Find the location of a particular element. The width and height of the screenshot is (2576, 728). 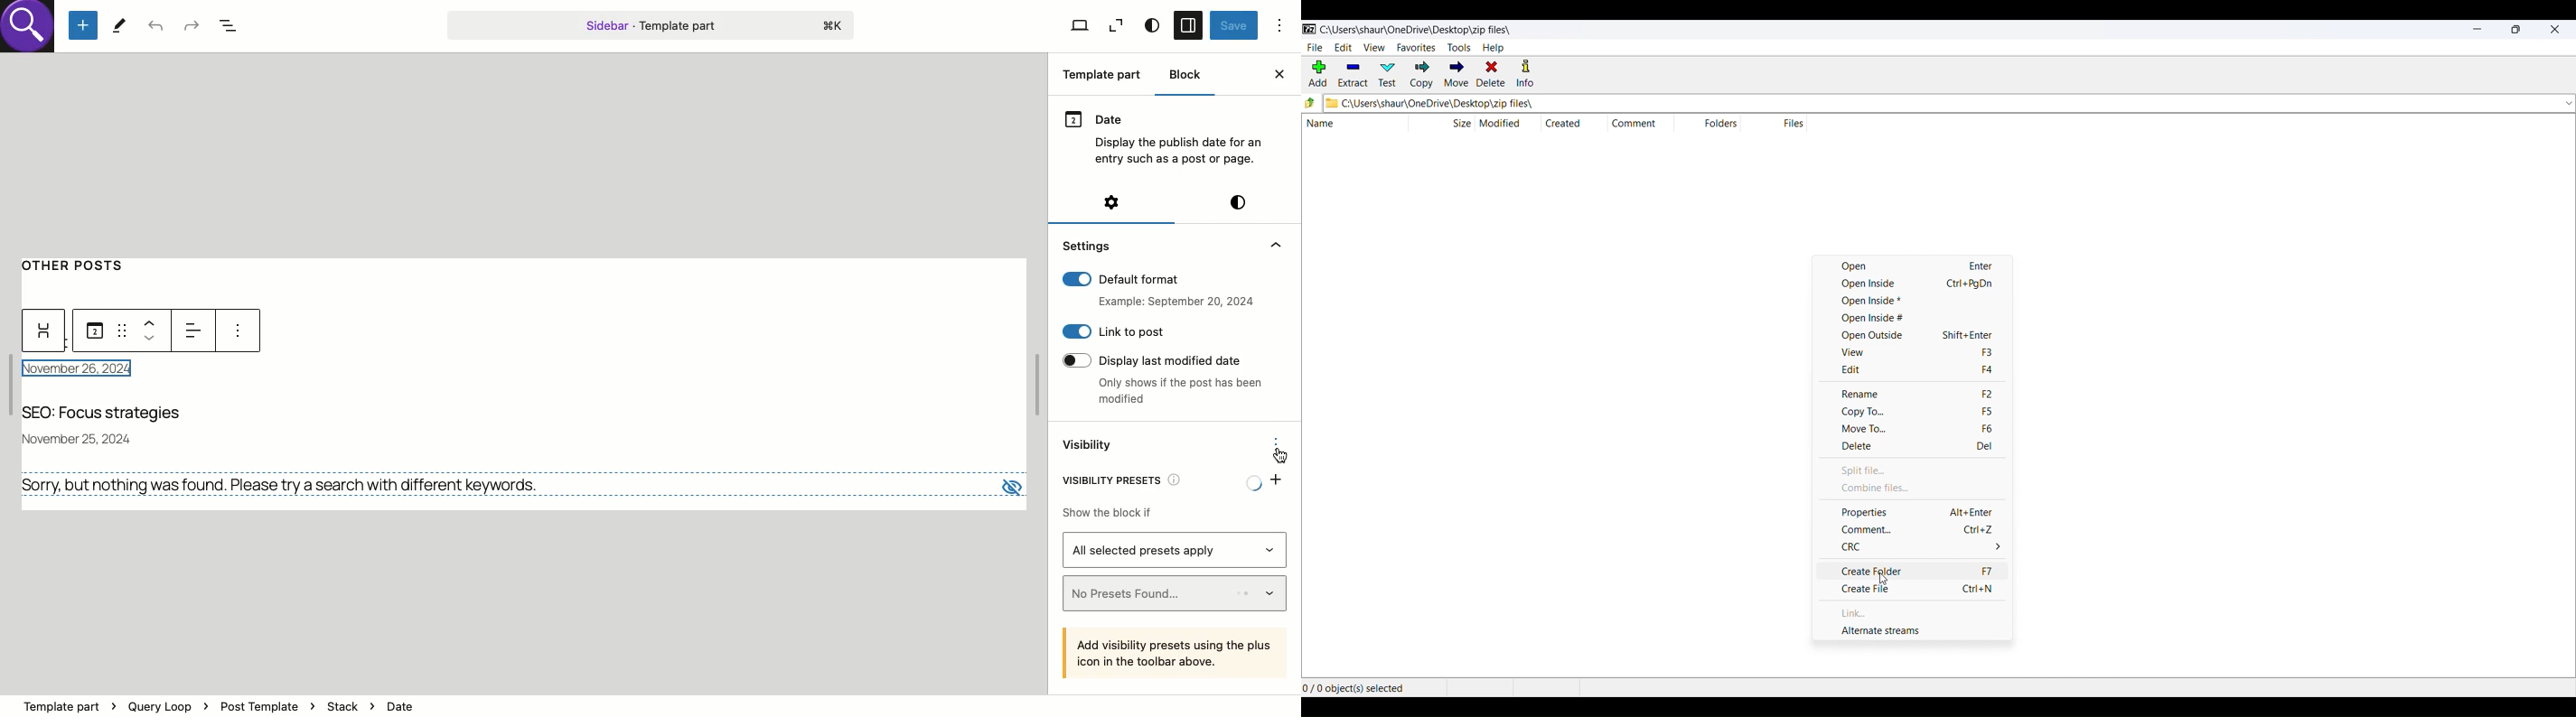

DELETE is located at coordinates (1491, 74).